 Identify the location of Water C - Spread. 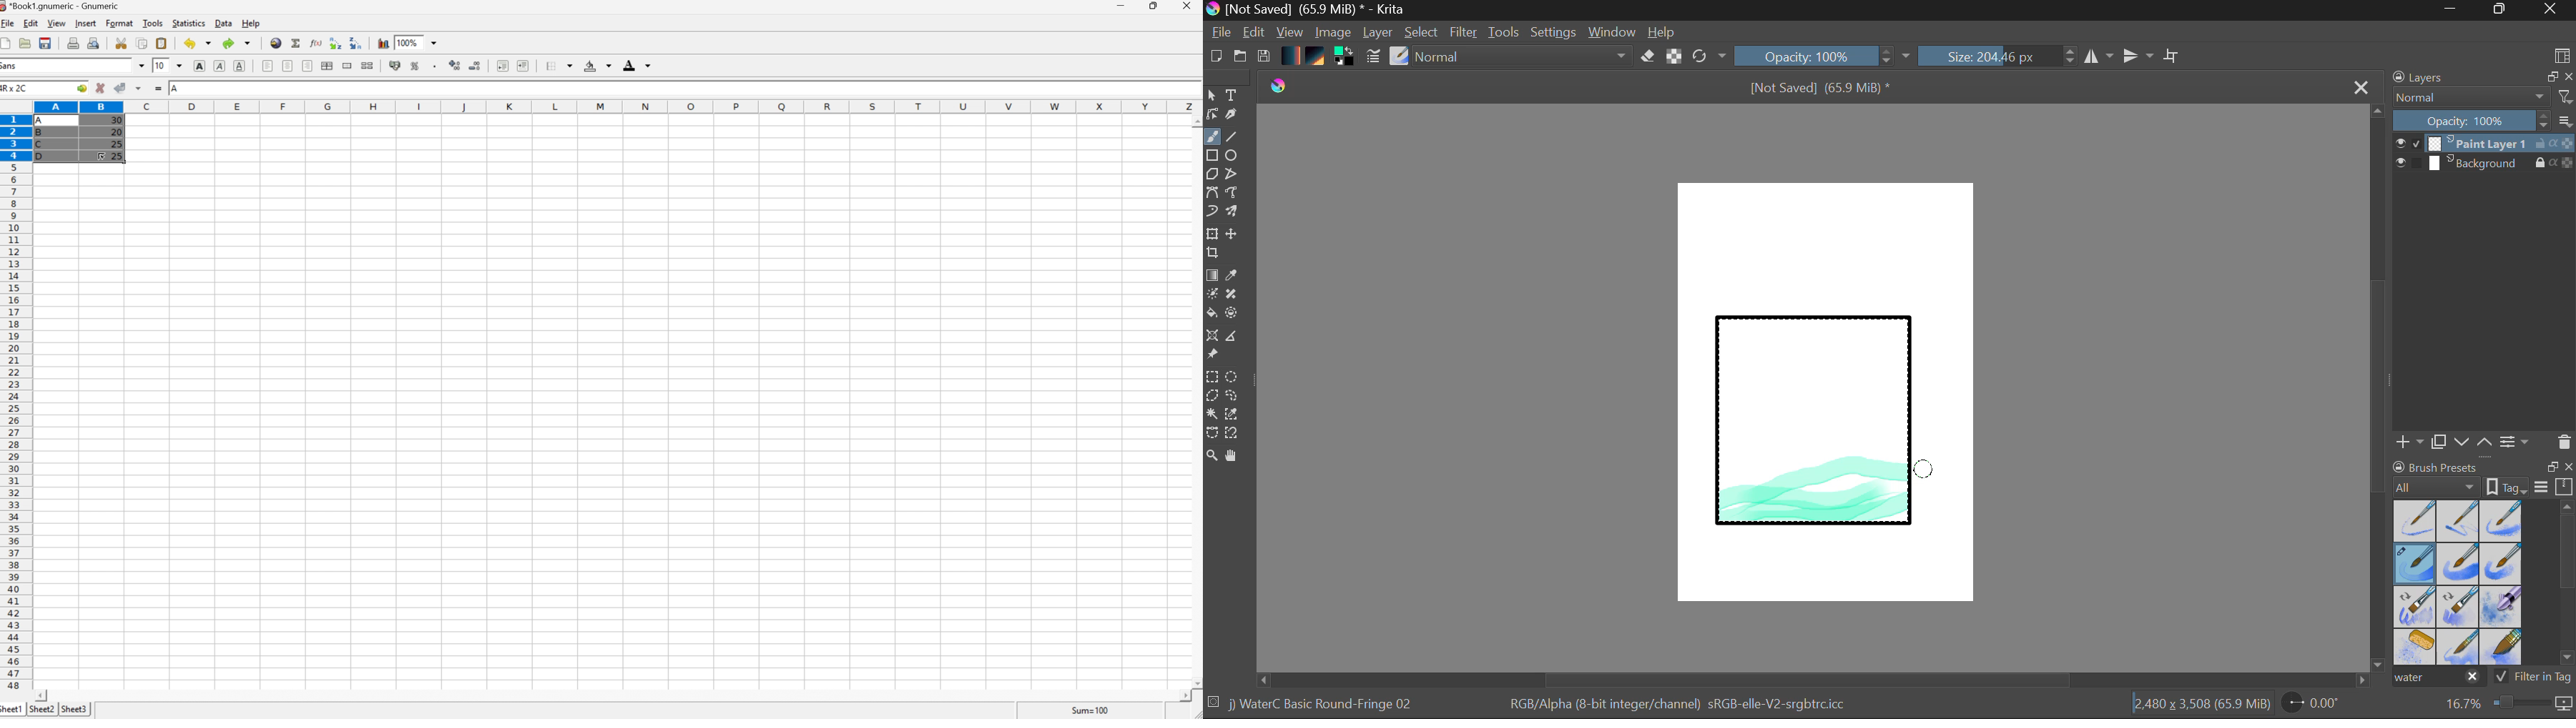
(2459, 647).